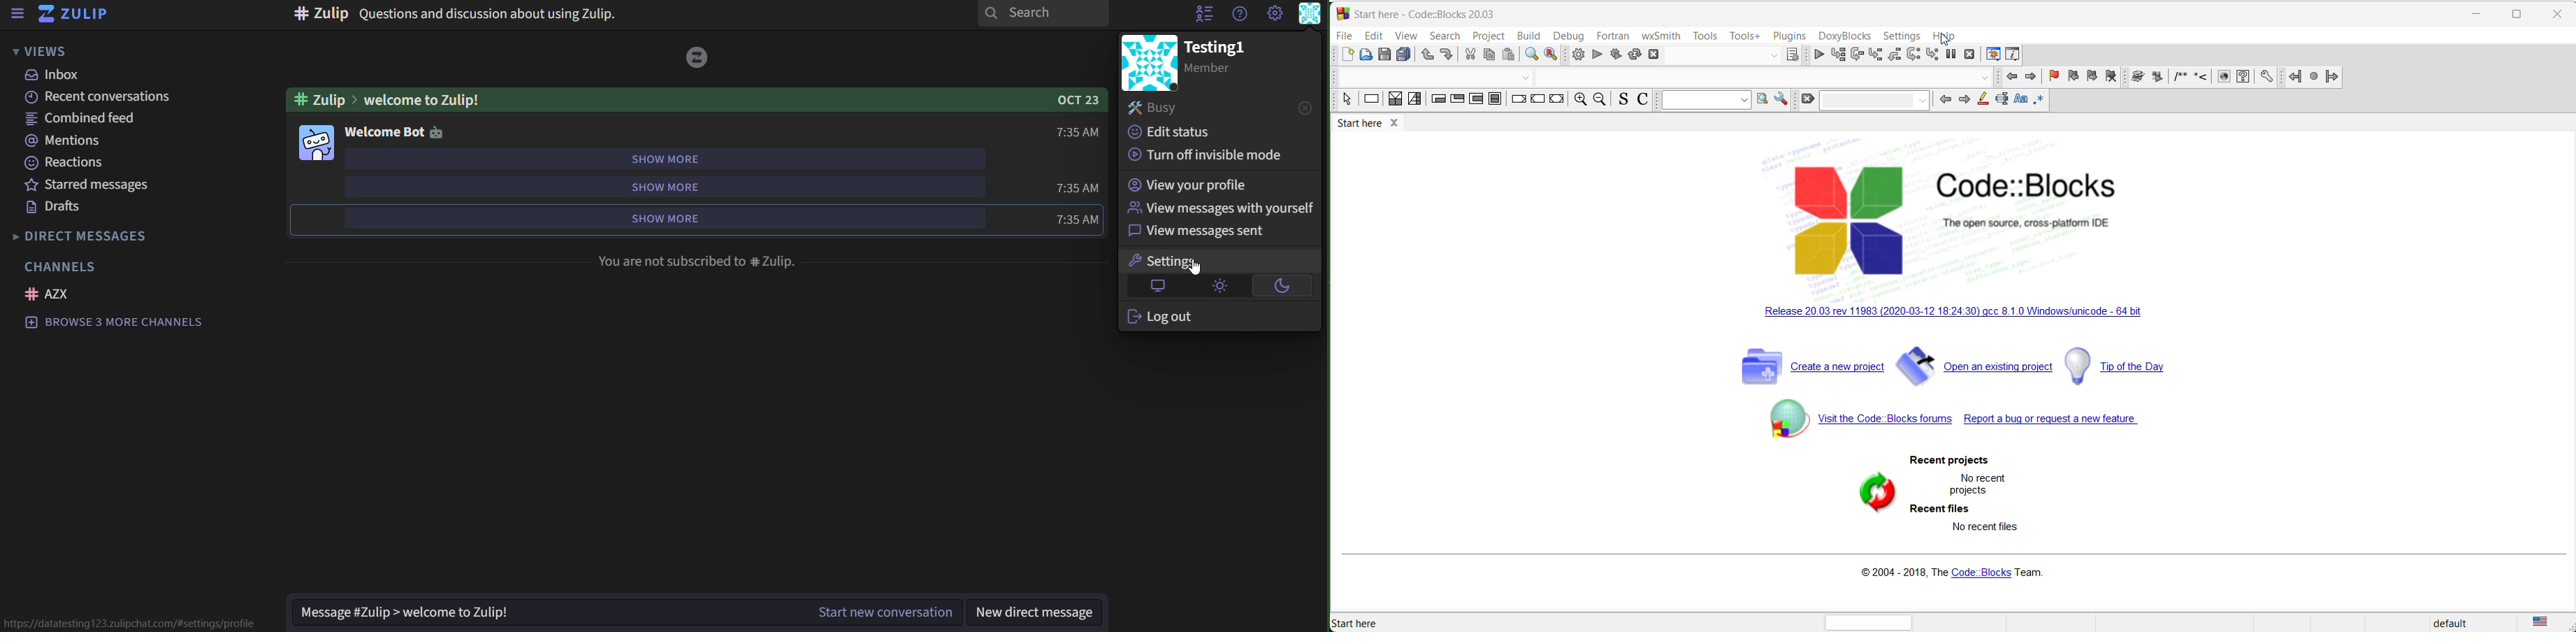  I want to click on option window, so click(1784, 102).